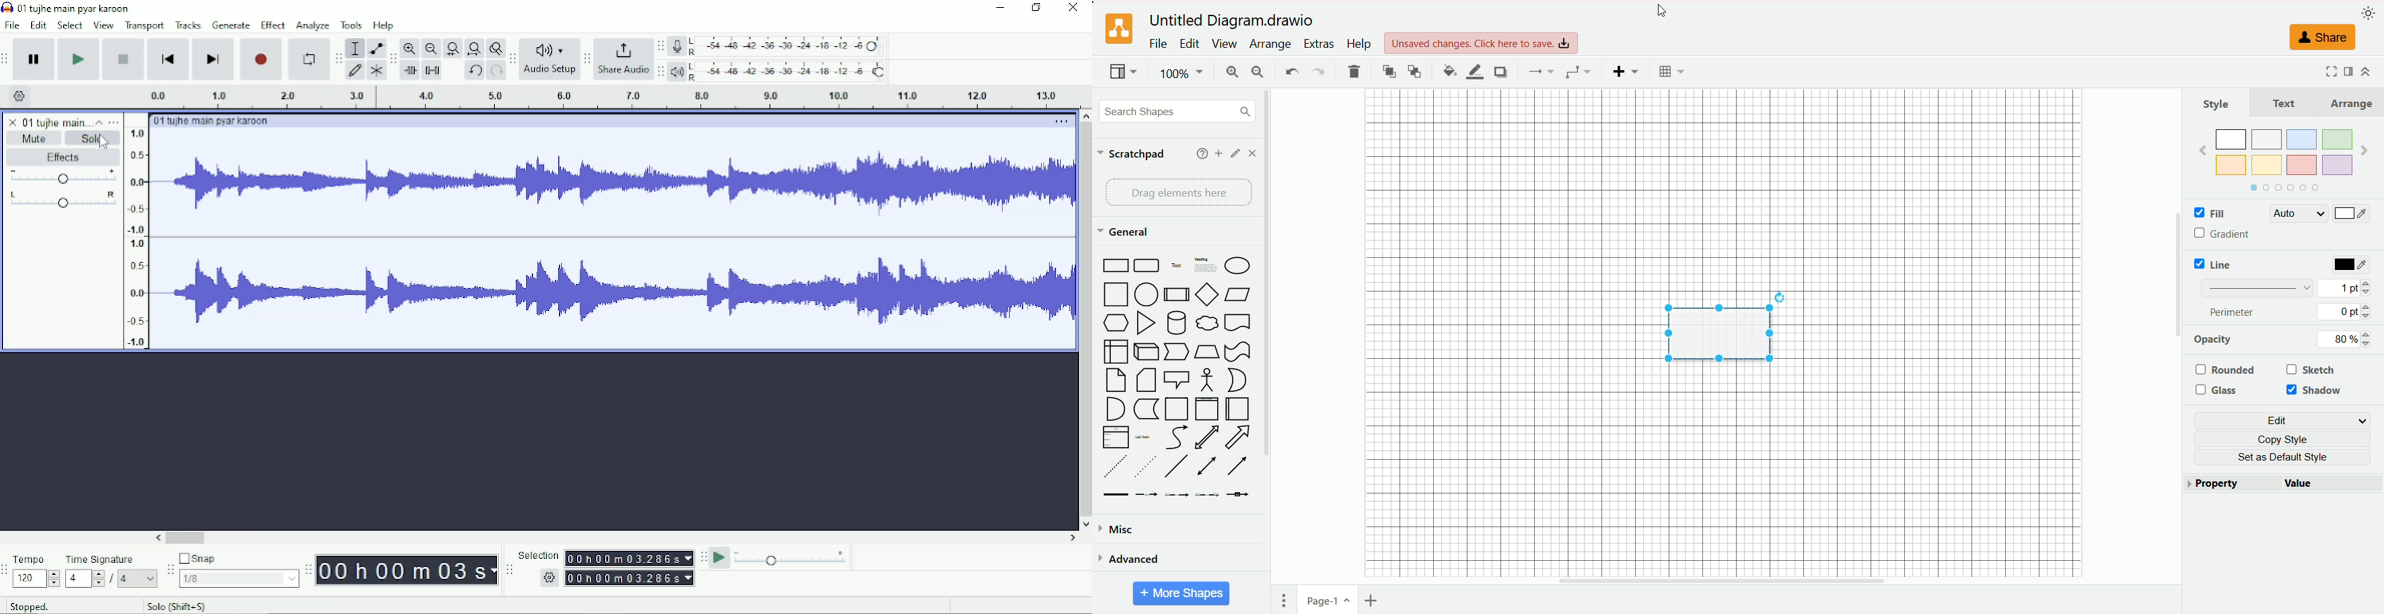 The image size is (2408, 616). Describe the element at coordinates (2342, 339) in the screenshot. I see `80%` at that location.